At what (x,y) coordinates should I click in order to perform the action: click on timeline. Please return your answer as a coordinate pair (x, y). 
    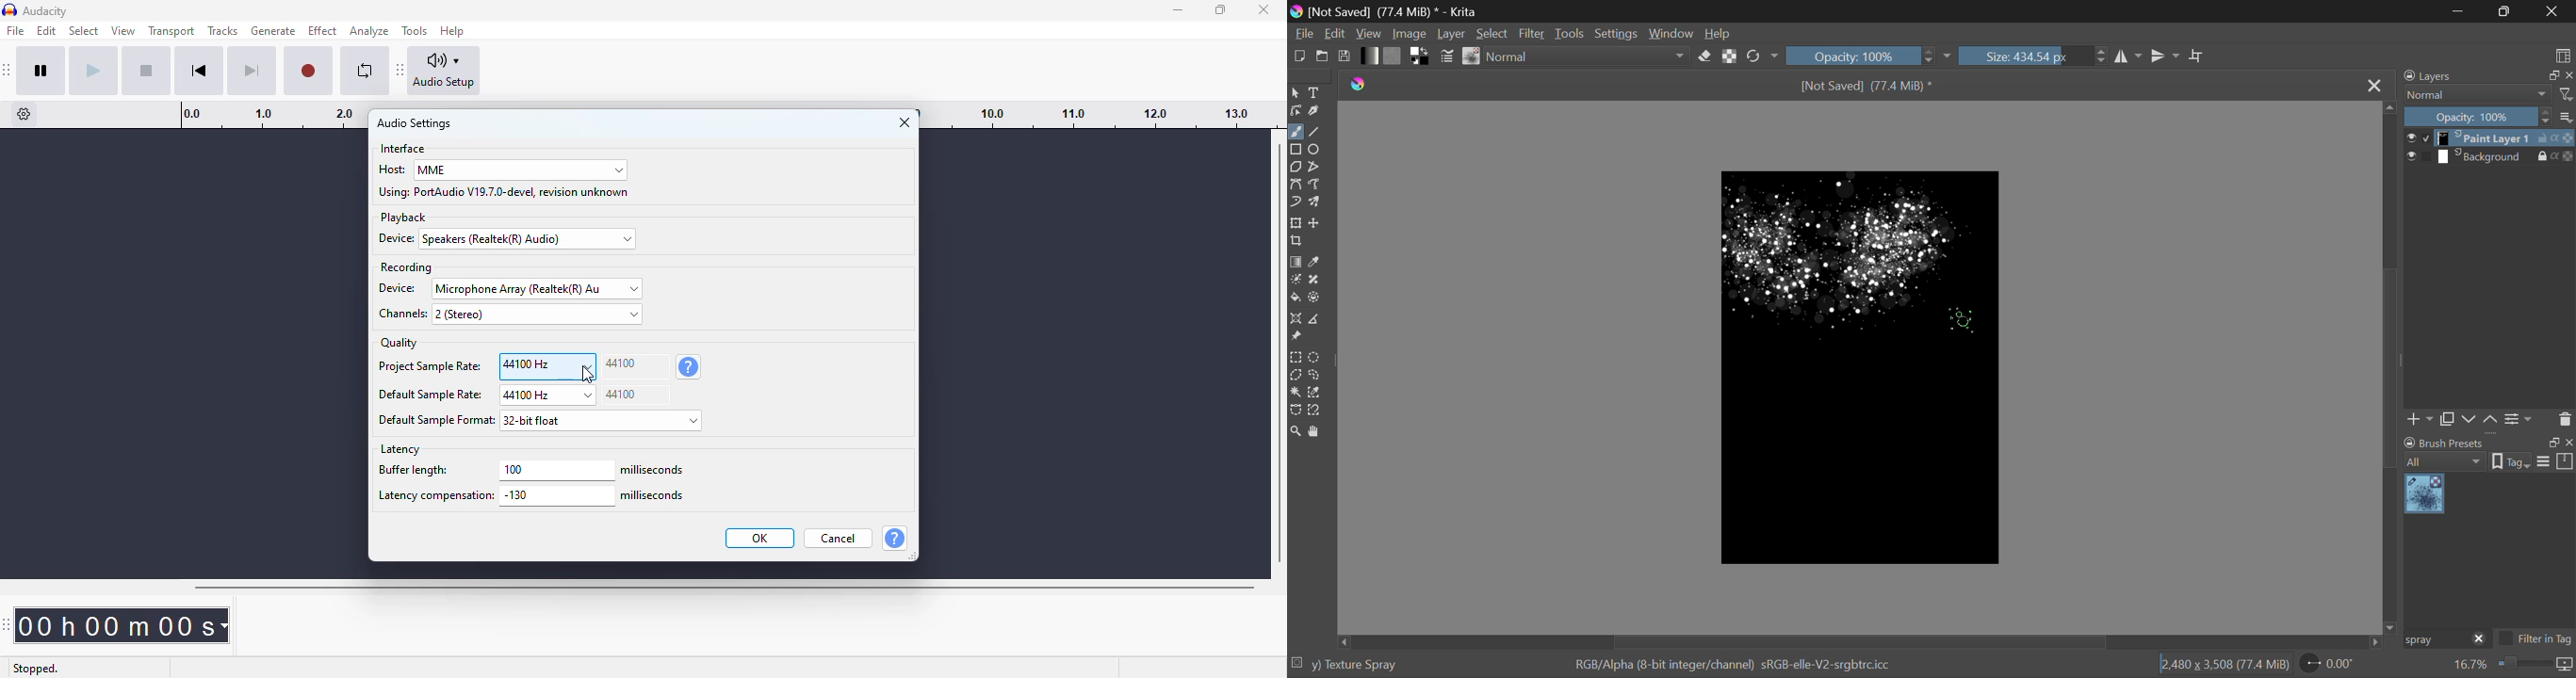
    Looking at the image, I should click on (1103, 114).